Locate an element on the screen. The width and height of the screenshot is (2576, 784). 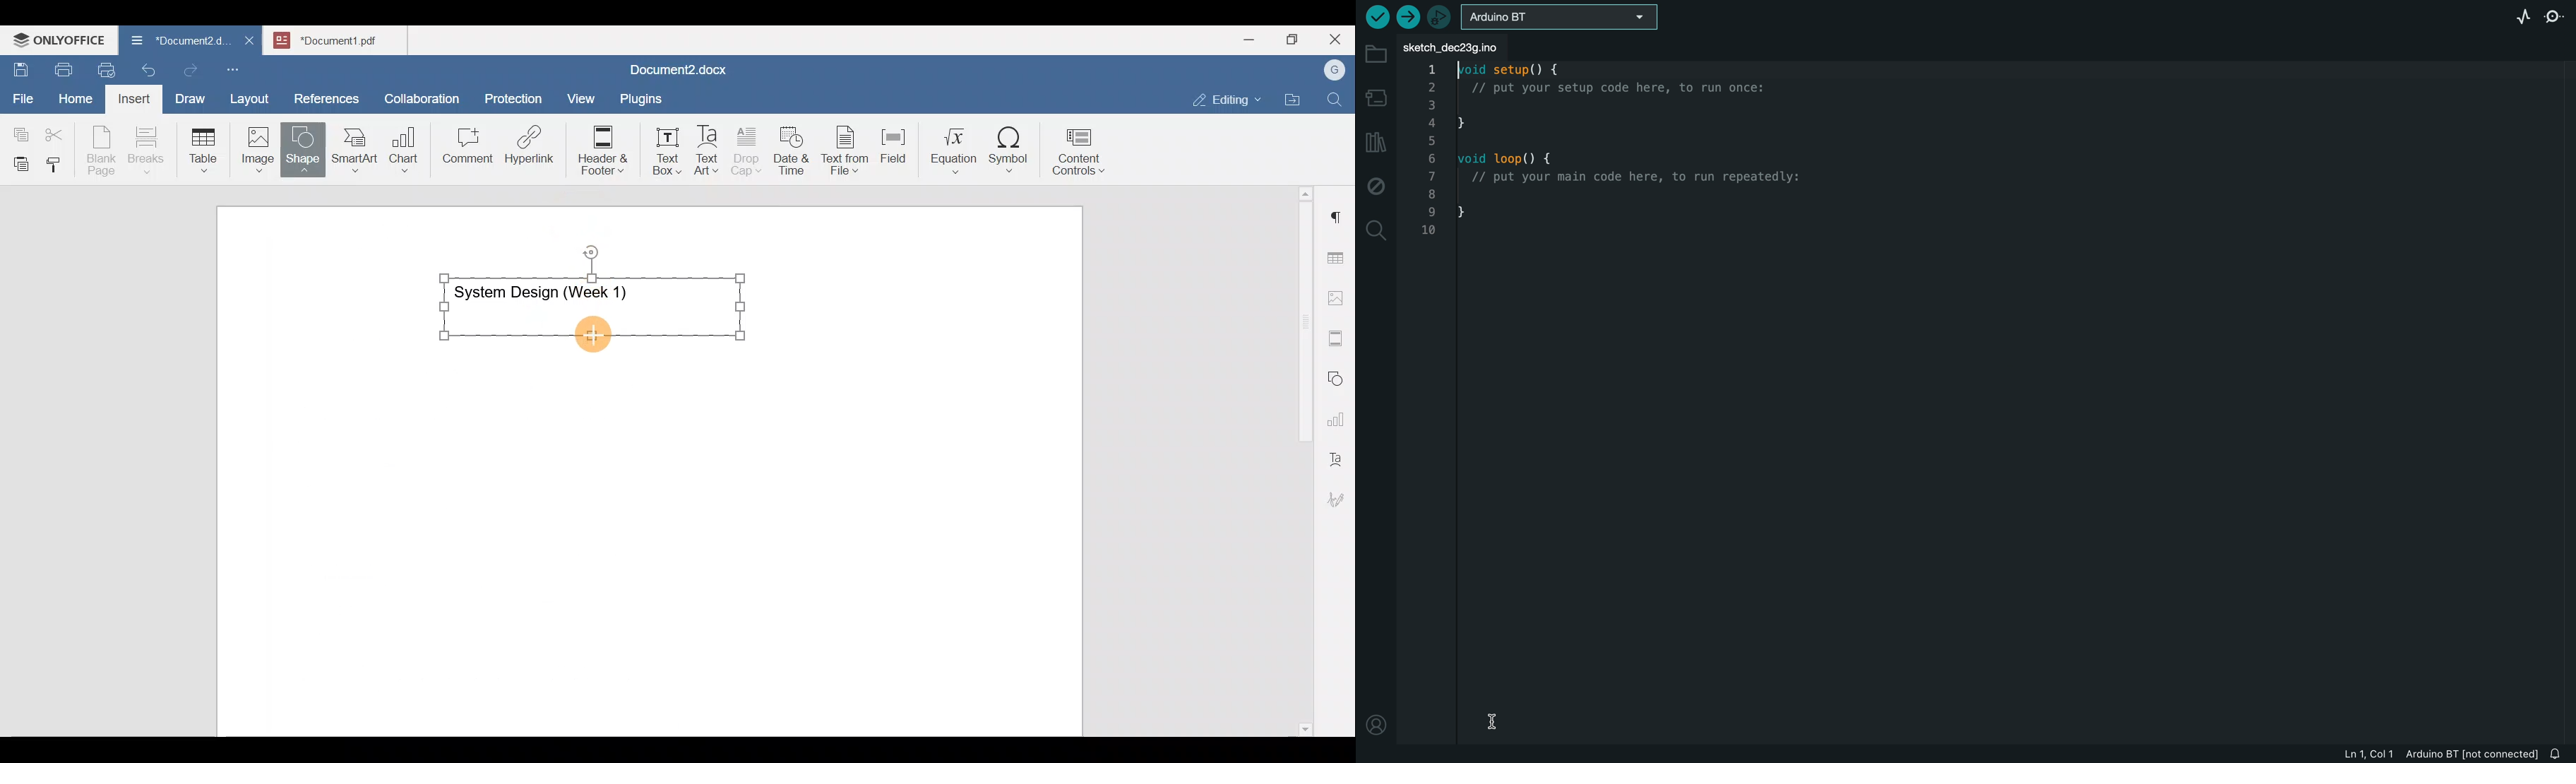
Chart is located at coordinates (401, 151).